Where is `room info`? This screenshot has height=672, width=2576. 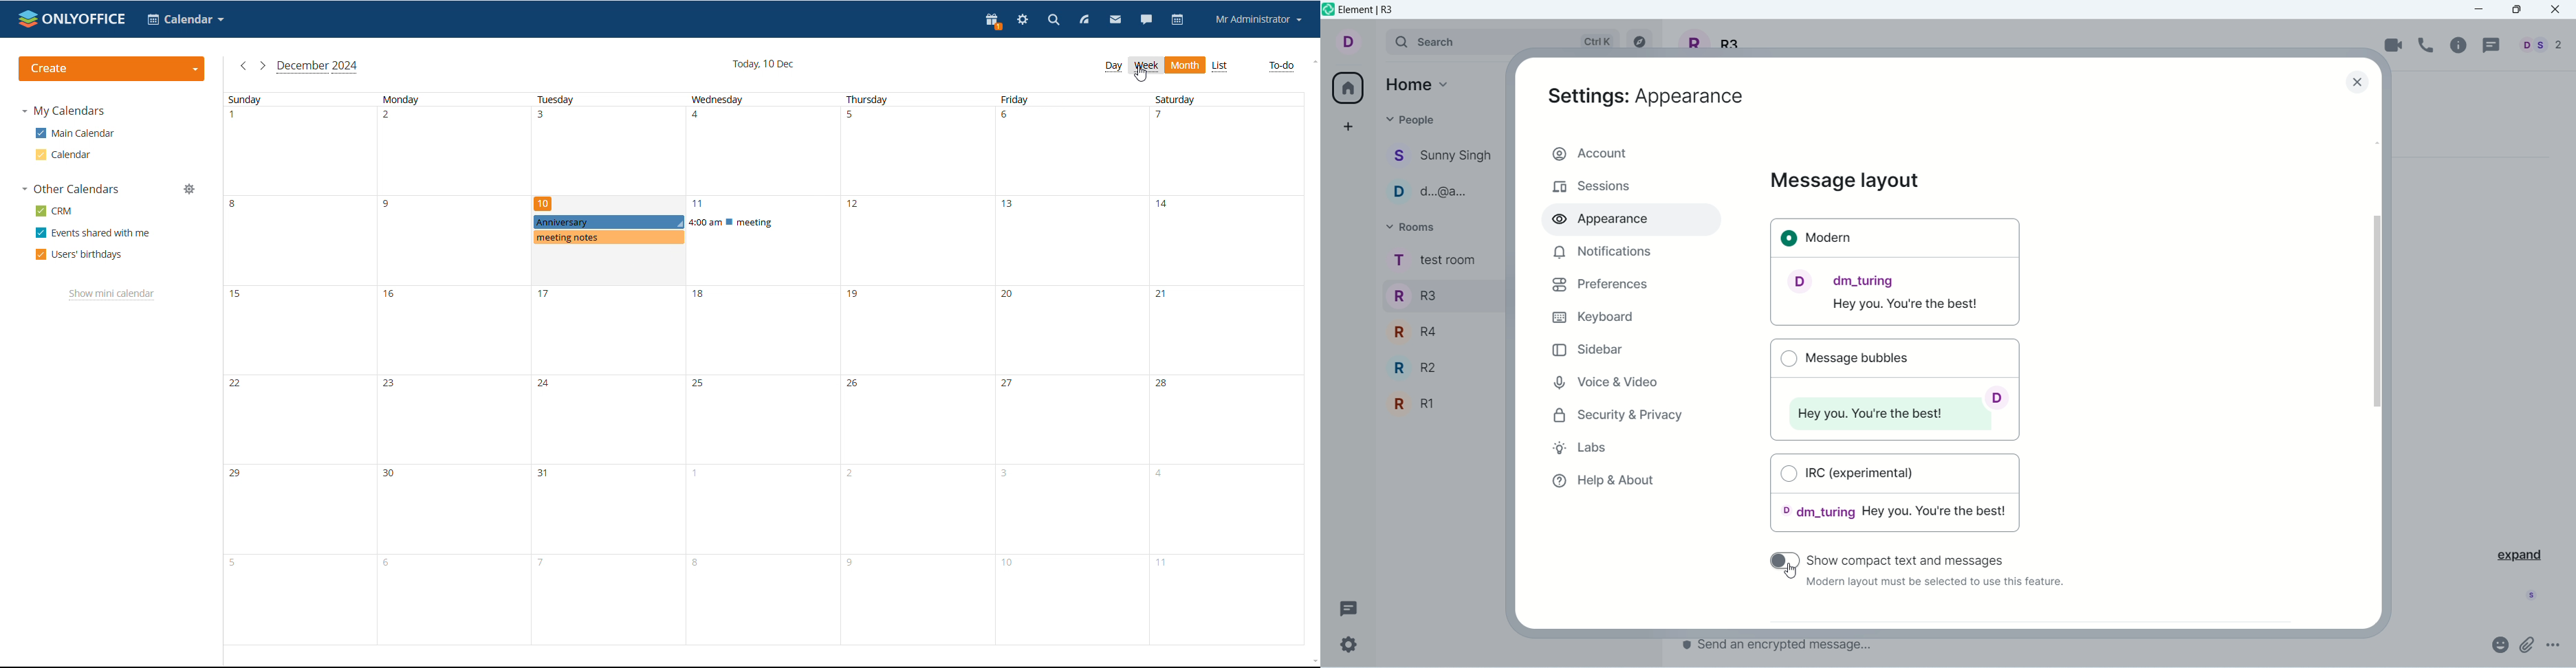 room info is located at coordinates (2460, 45).